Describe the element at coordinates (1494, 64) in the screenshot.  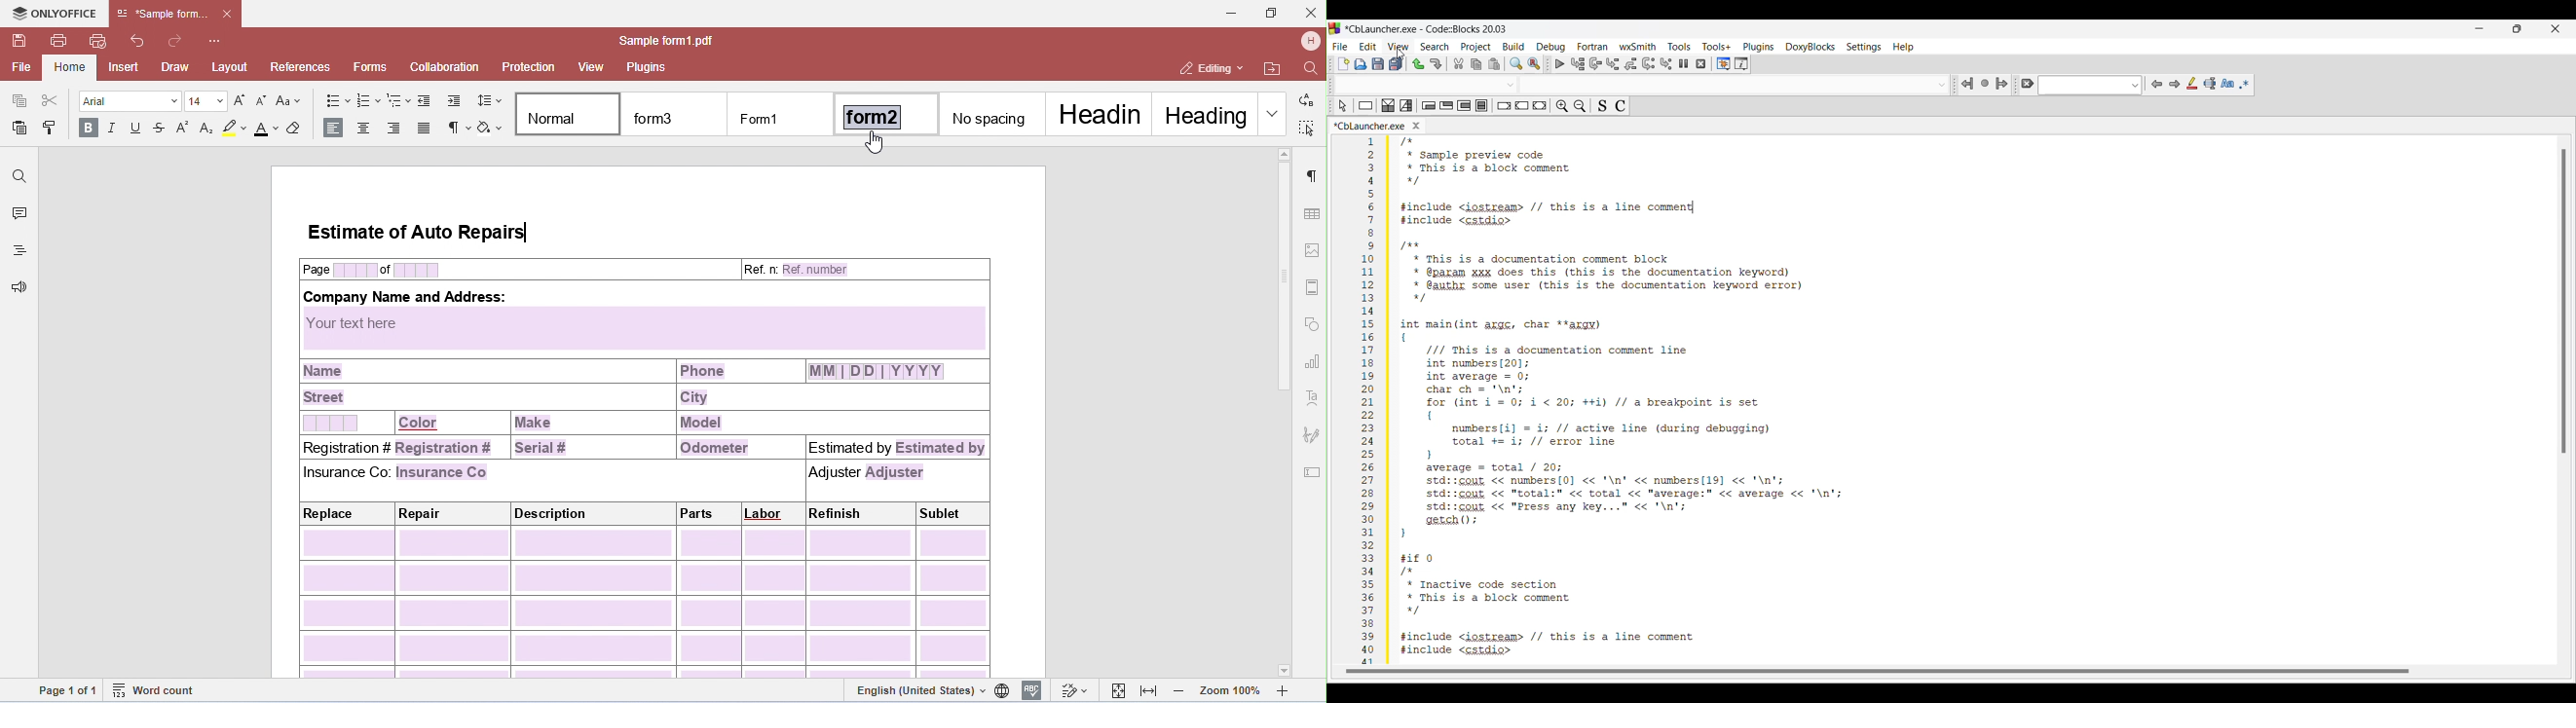
I see `Paste` at that location.